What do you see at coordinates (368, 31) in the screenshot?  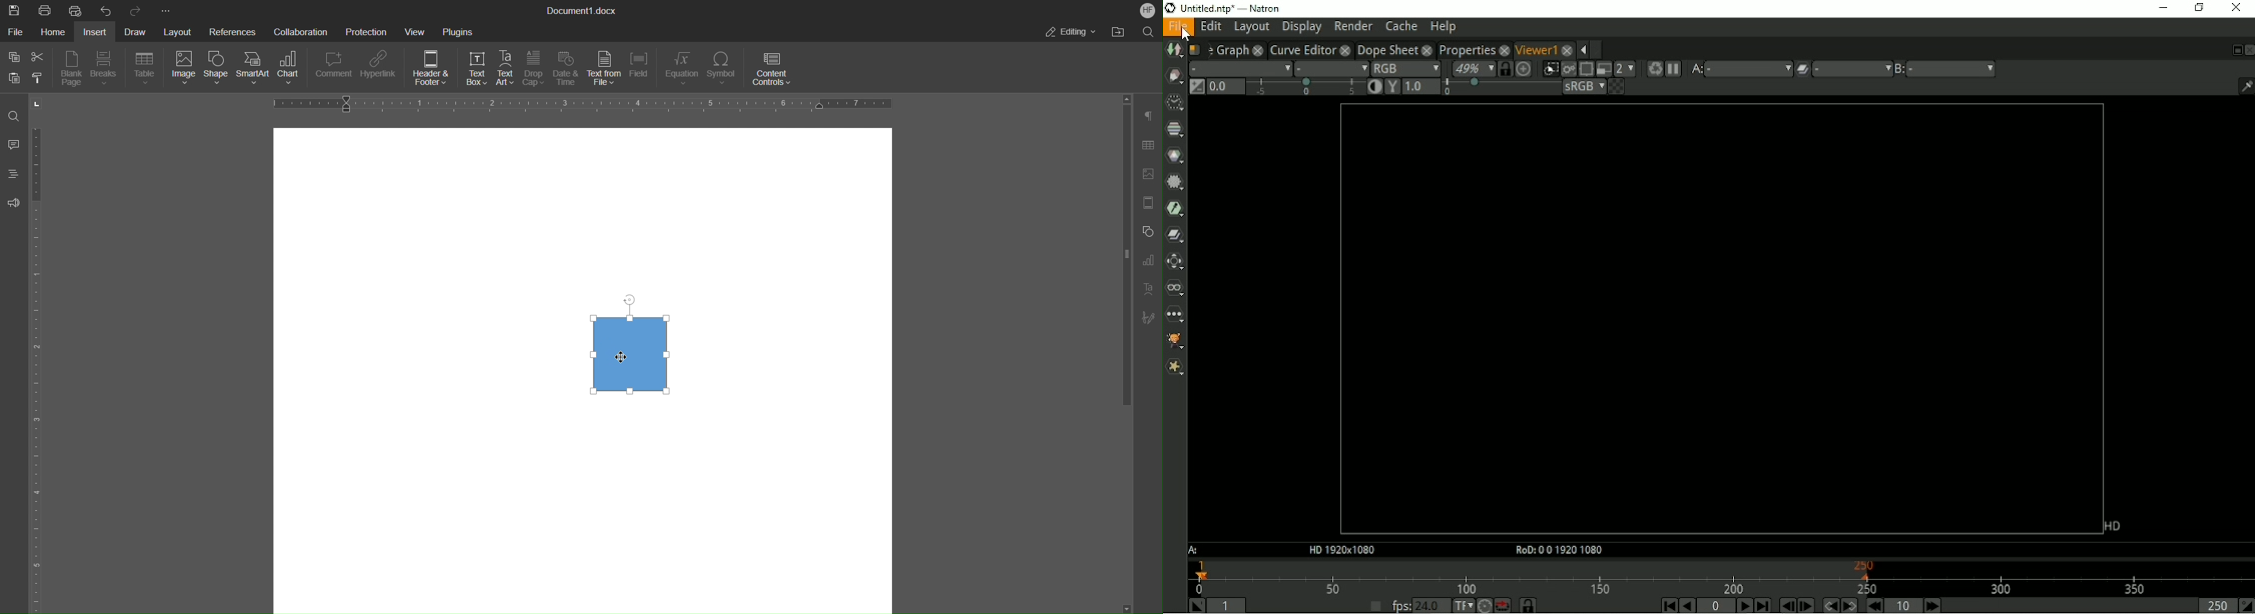 I see `Protection` at bounding box center [368, 31].